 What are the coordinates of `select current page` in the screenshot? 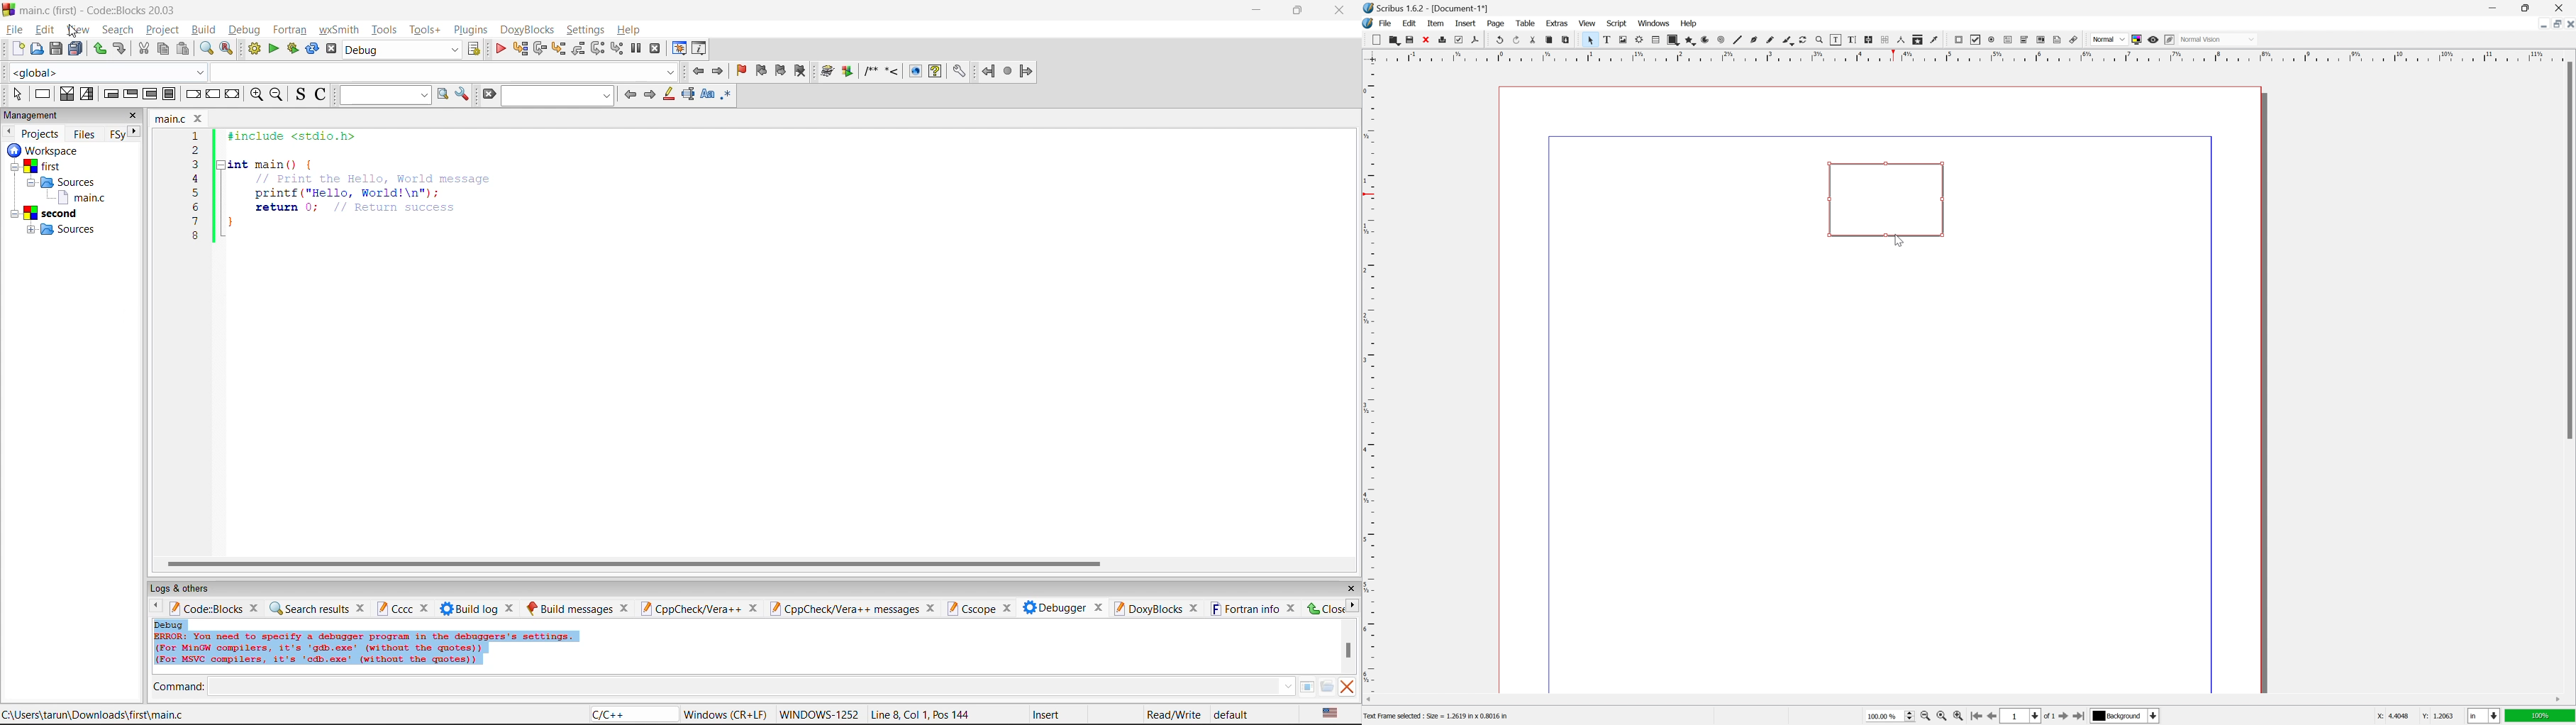 It's located at (2027, 717).